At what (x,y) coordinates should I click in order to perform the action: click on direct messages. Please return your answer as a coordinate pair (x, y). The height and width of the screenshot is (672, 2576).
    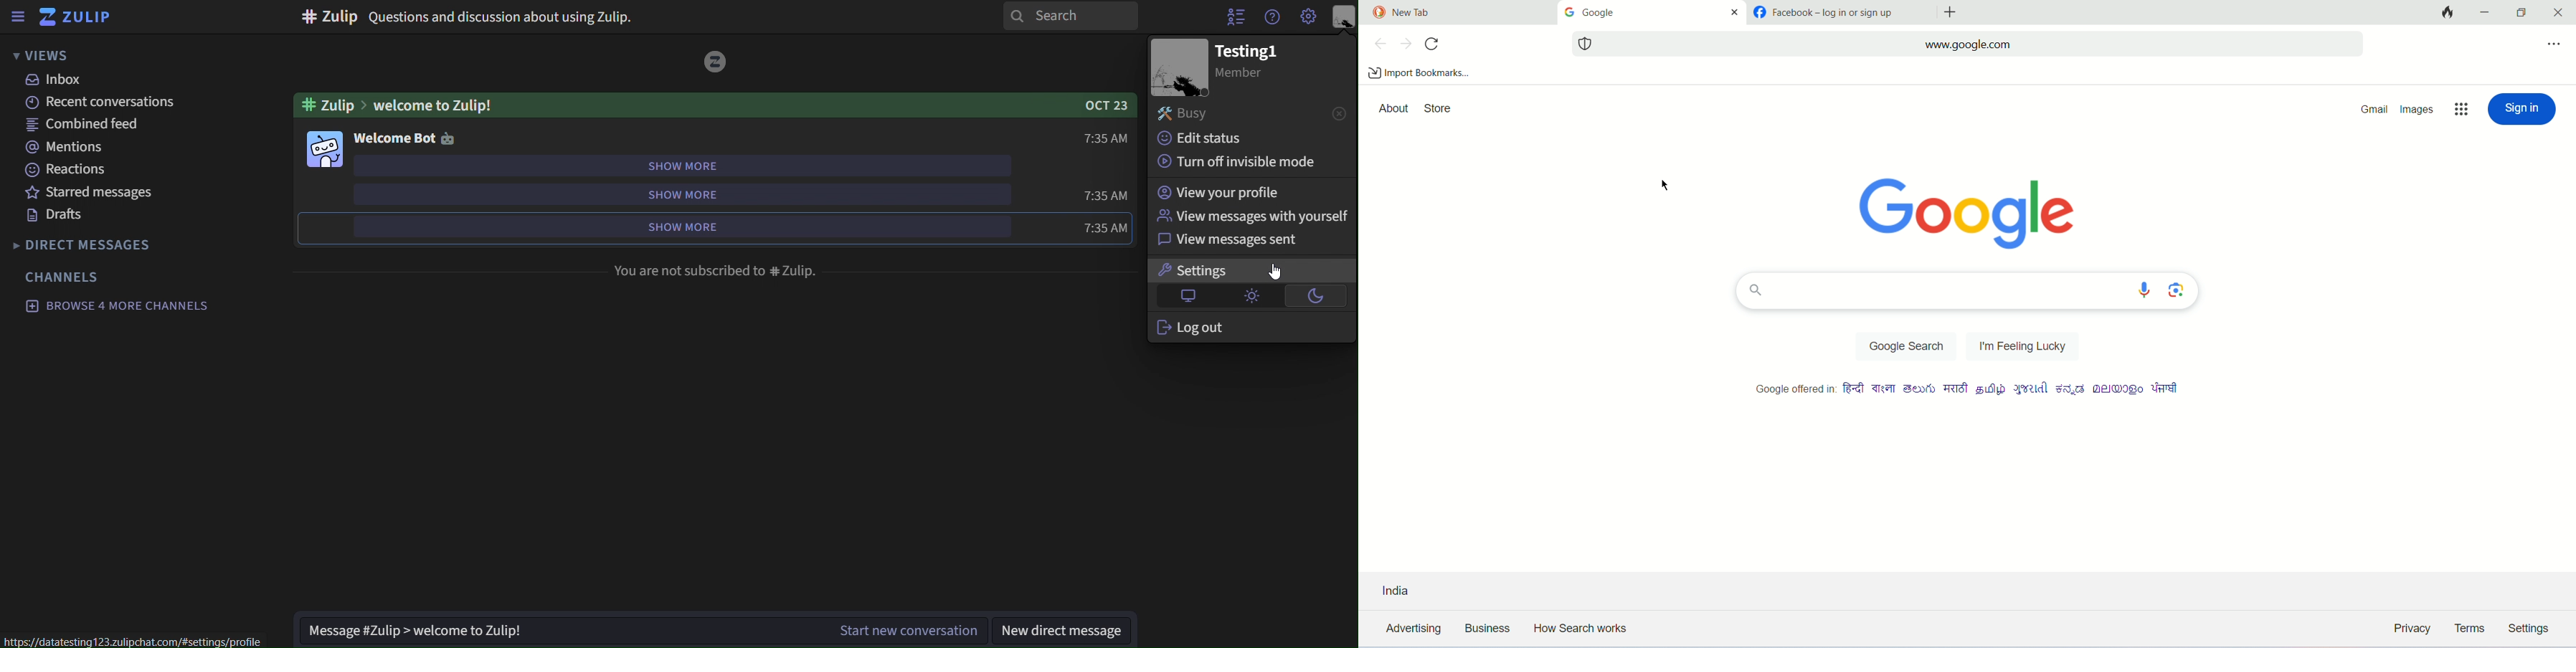
    Looking at the image, I should click on (85, 243).